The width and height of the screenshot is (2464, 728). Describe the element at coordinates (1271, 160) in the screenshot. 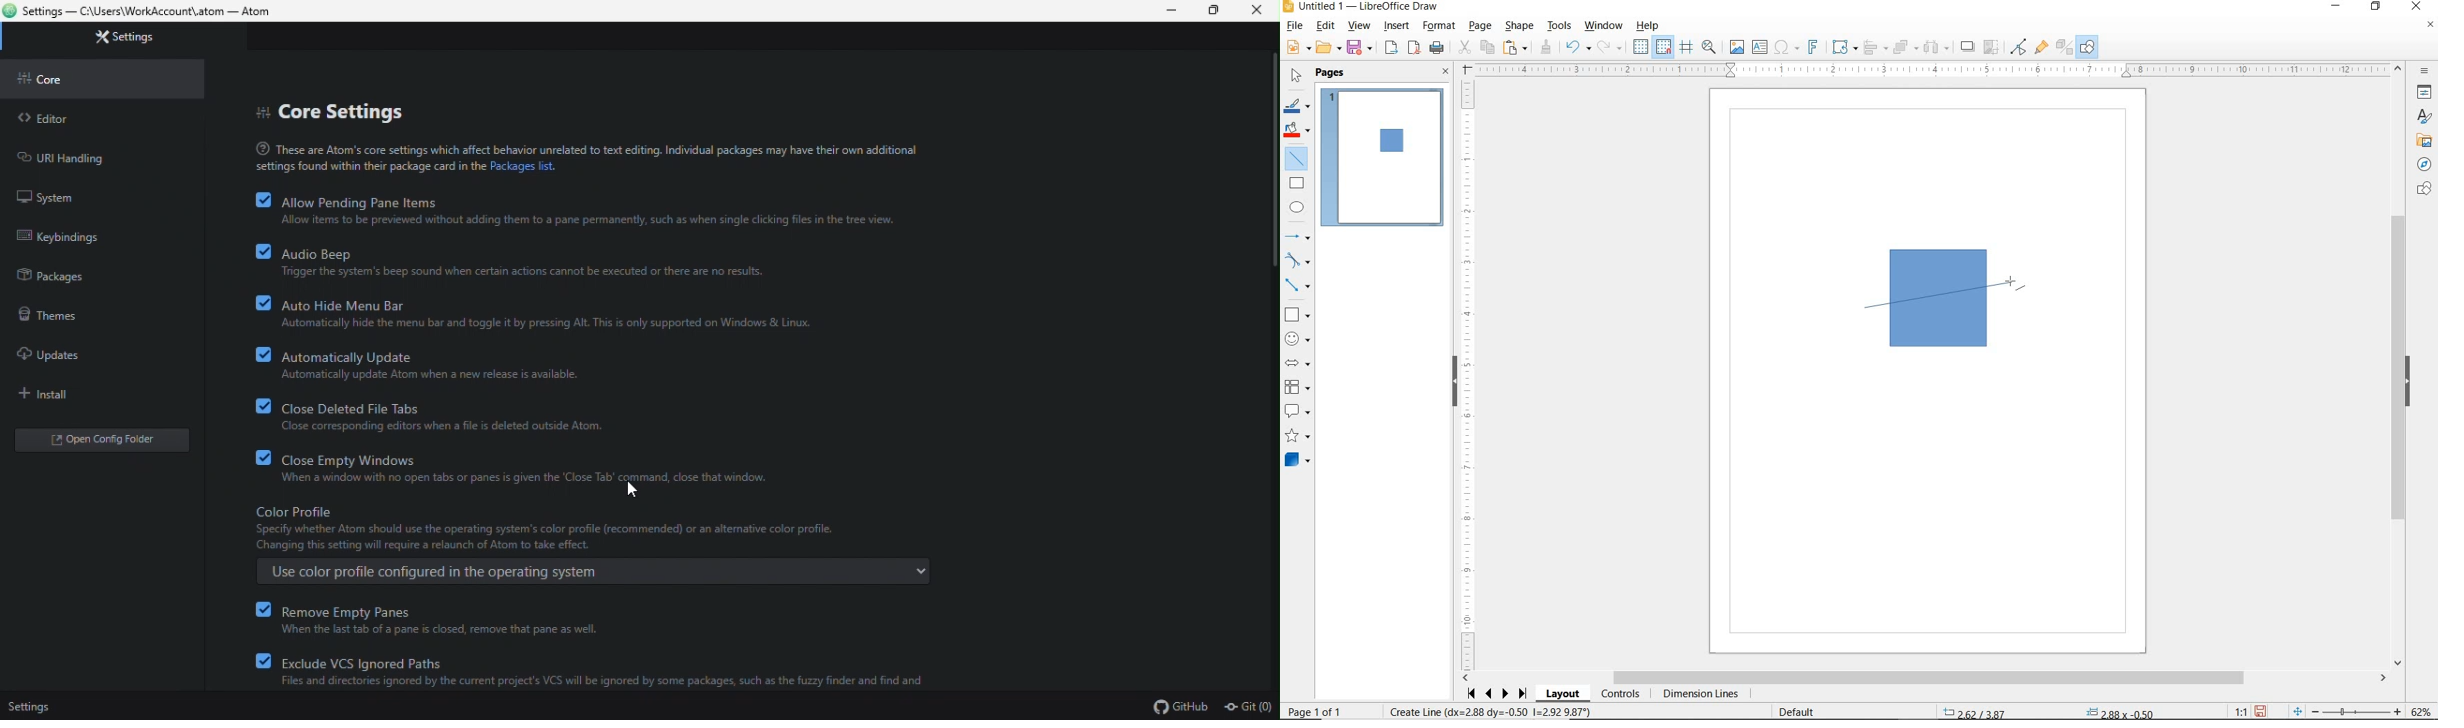

I see `scroll bar` at that location.